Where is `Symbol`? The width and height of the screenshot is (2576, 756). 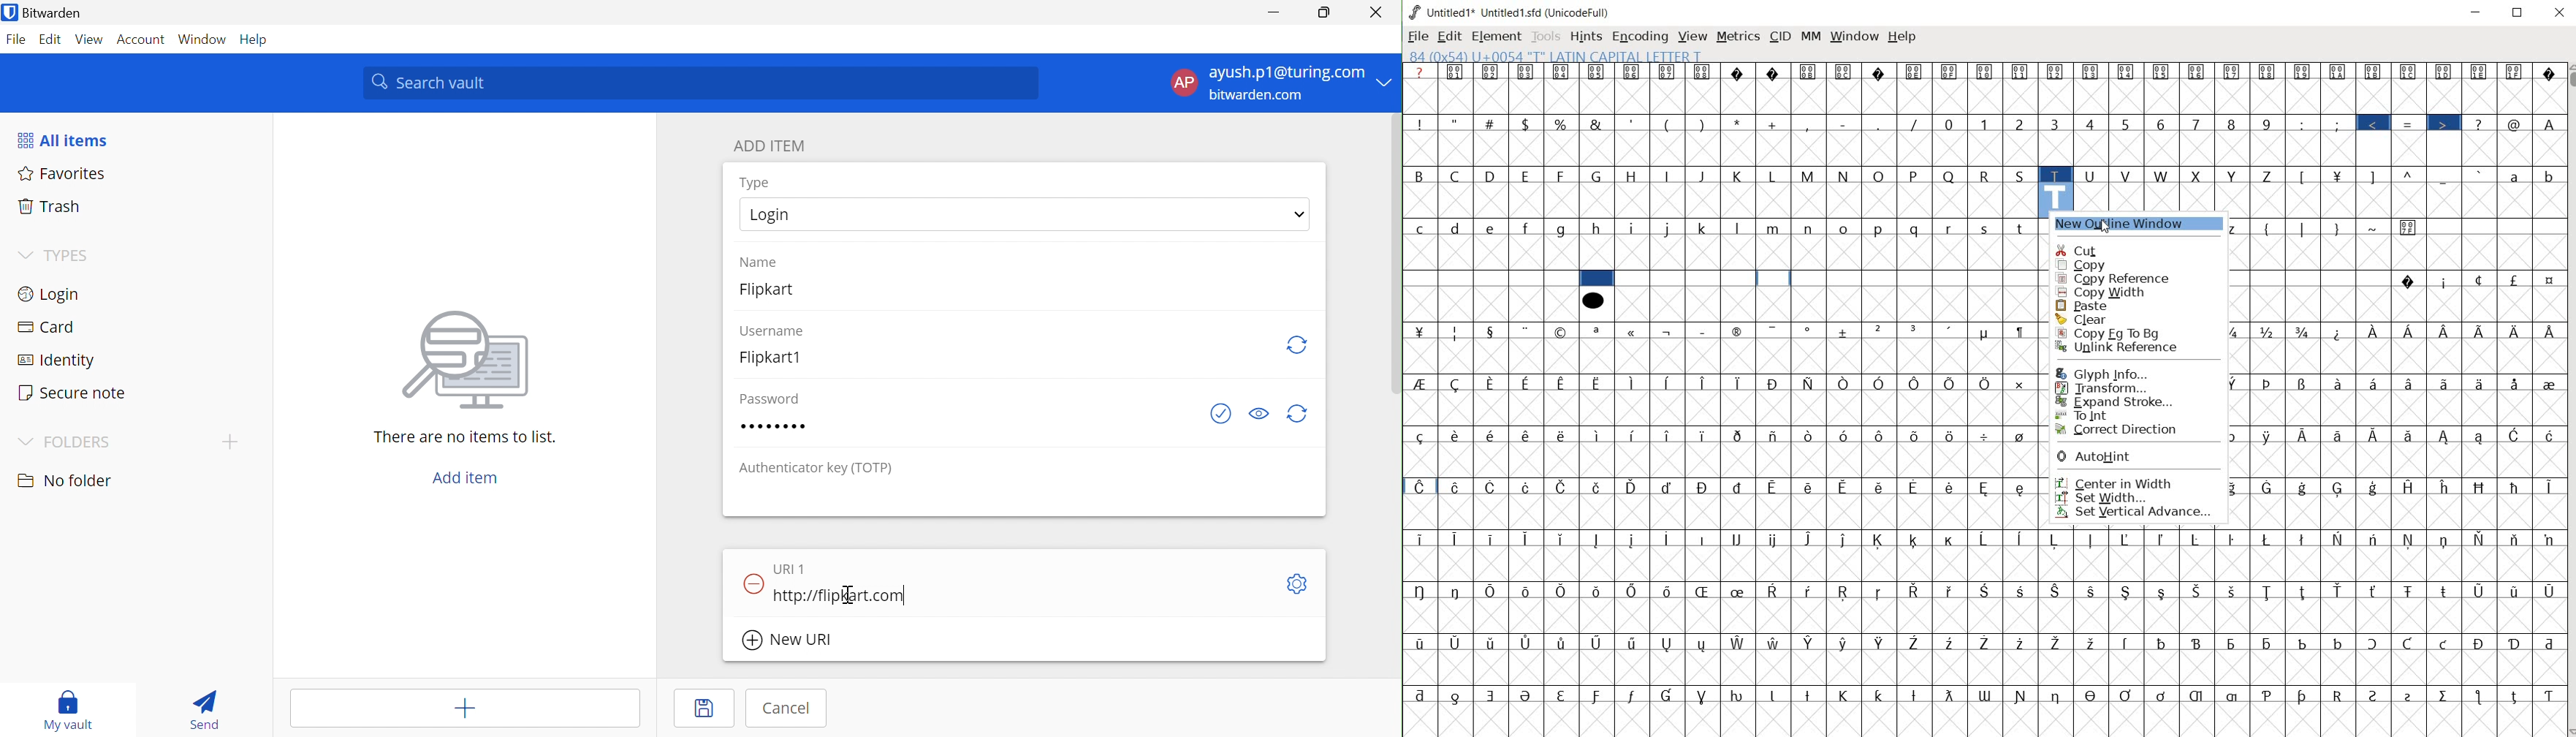
Symbol is located at coordinates (1669, 643).